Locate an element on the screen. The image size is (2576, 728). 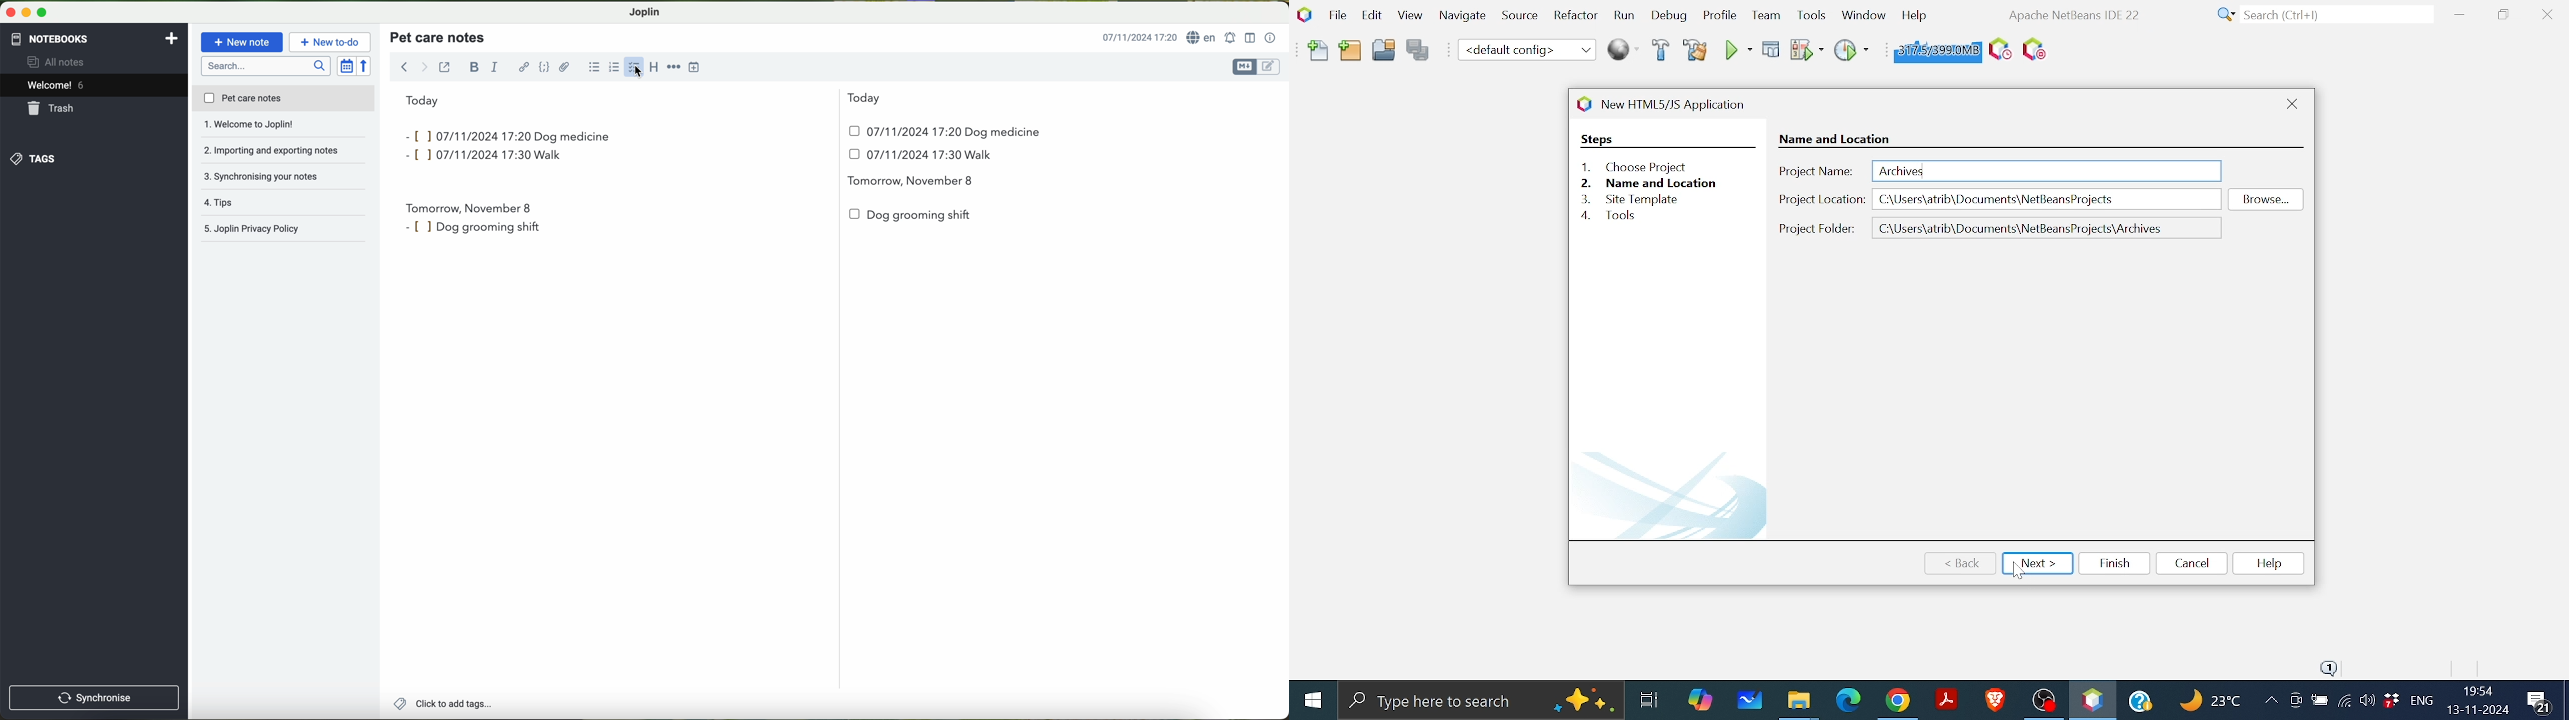
welcome is located at coordinates (94, 86).